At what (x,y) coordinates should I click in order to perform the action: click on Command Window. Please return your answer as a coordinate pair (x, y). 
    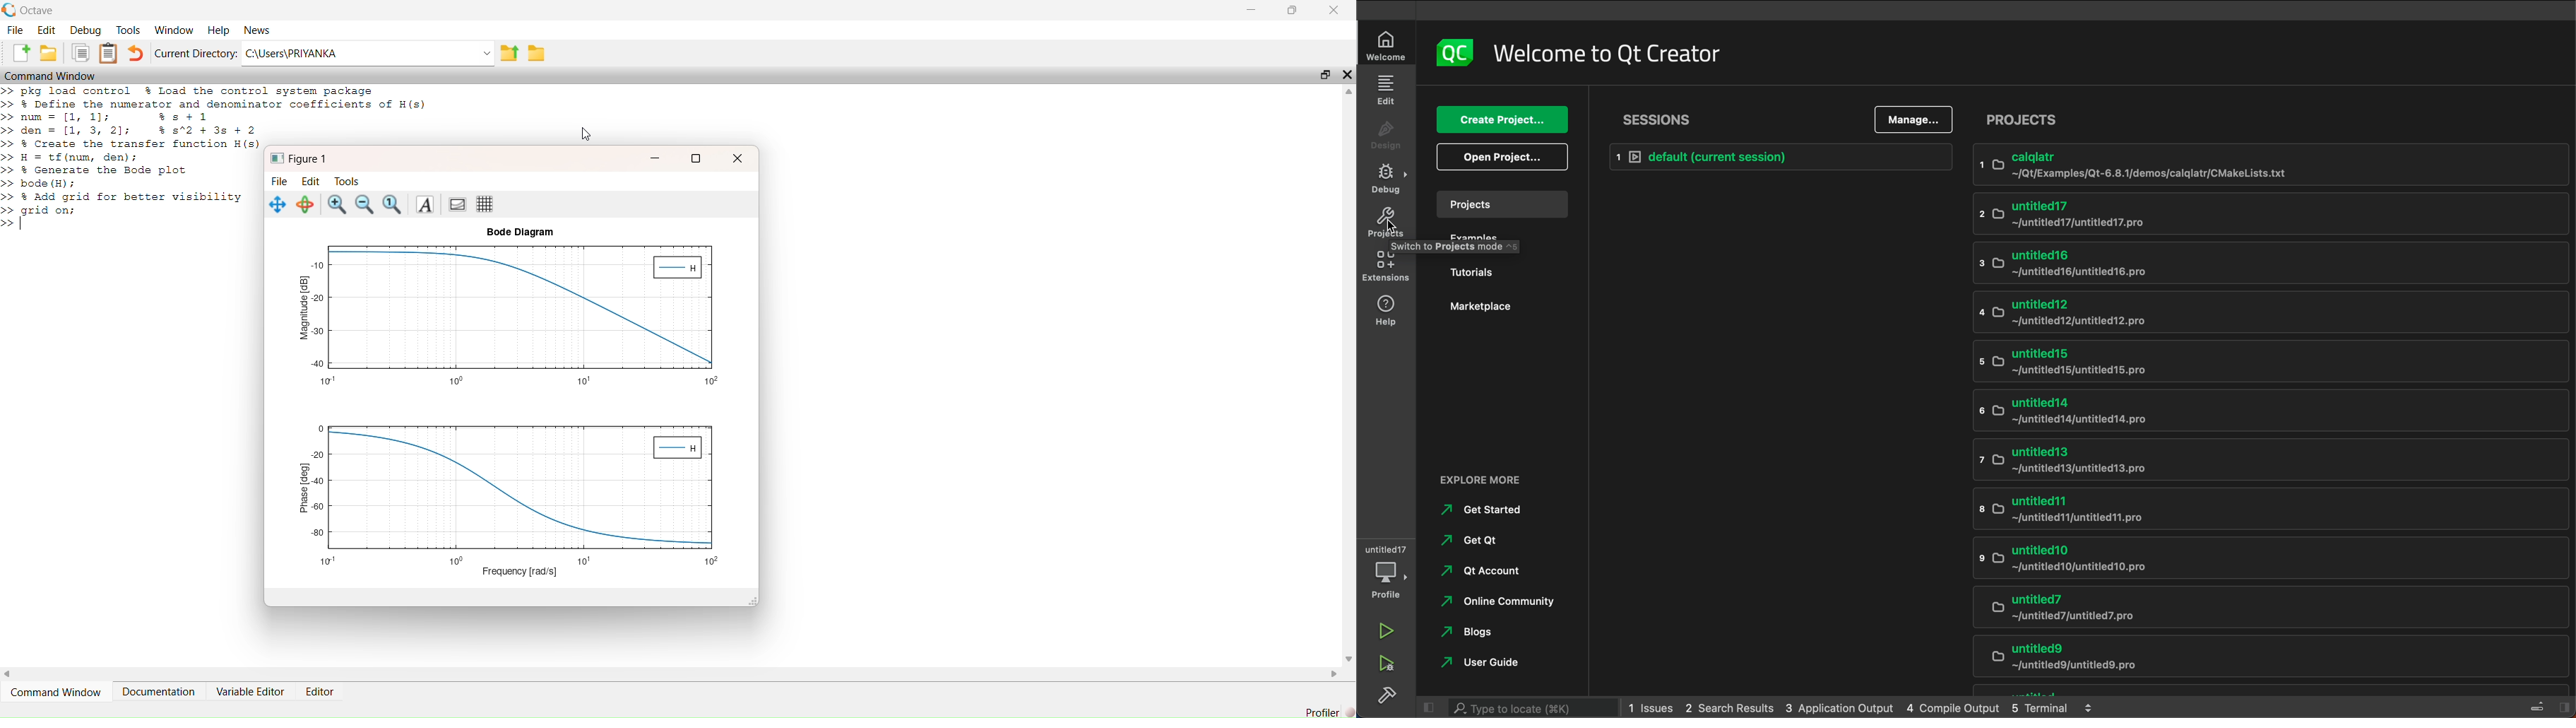
    Looking at the image, I should click on (55, 691).